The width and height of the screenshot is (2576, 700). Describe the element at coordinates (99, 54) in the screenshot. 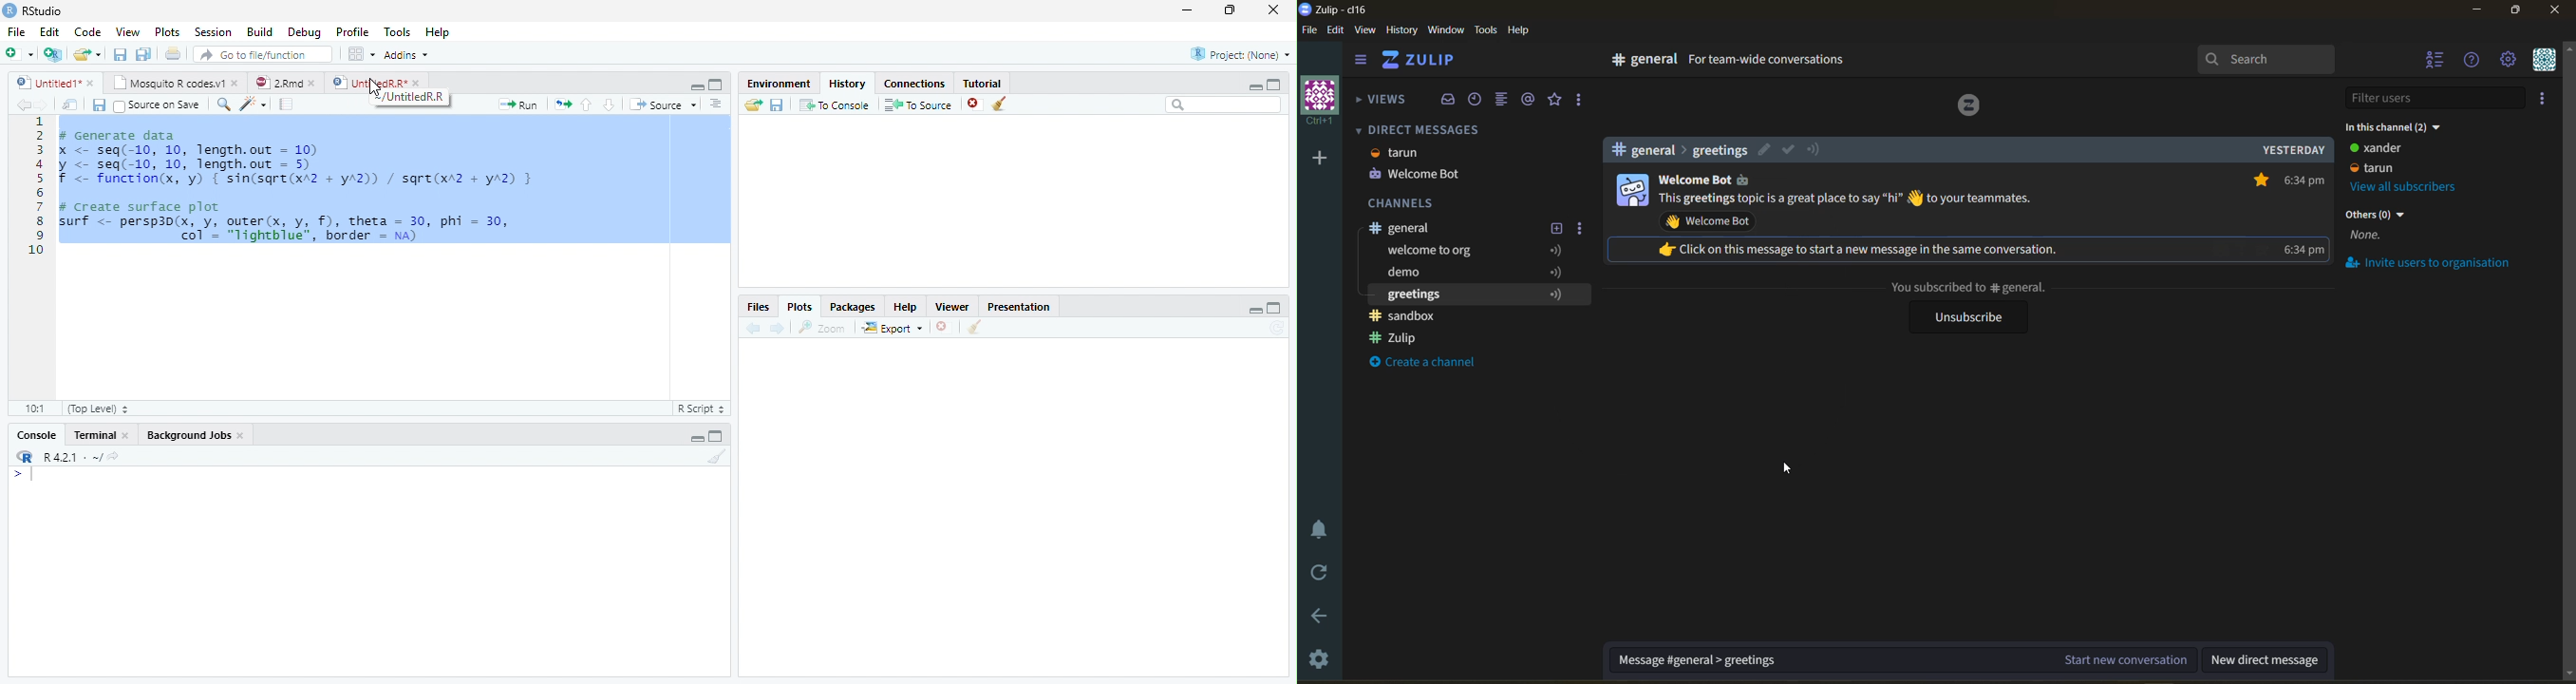

I see `Open recent files` at that location.